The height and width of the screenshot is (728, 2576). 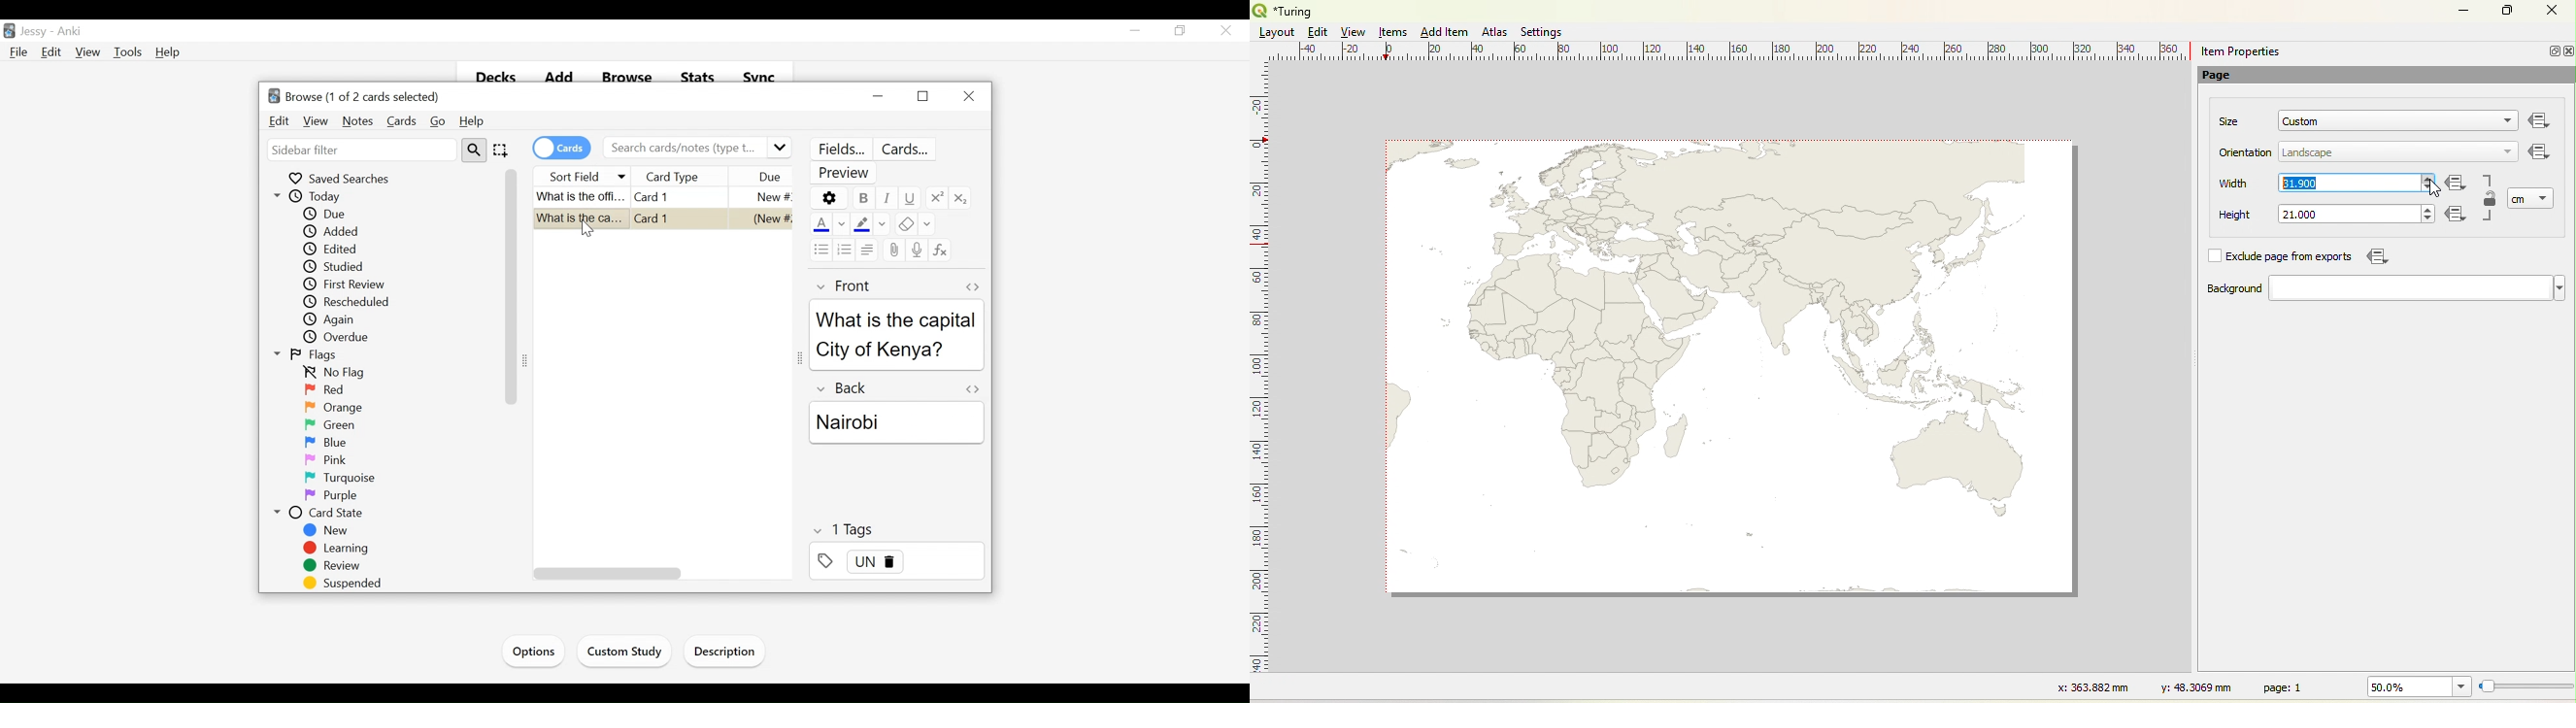 I want to click on options, so click(x=829, y=198).